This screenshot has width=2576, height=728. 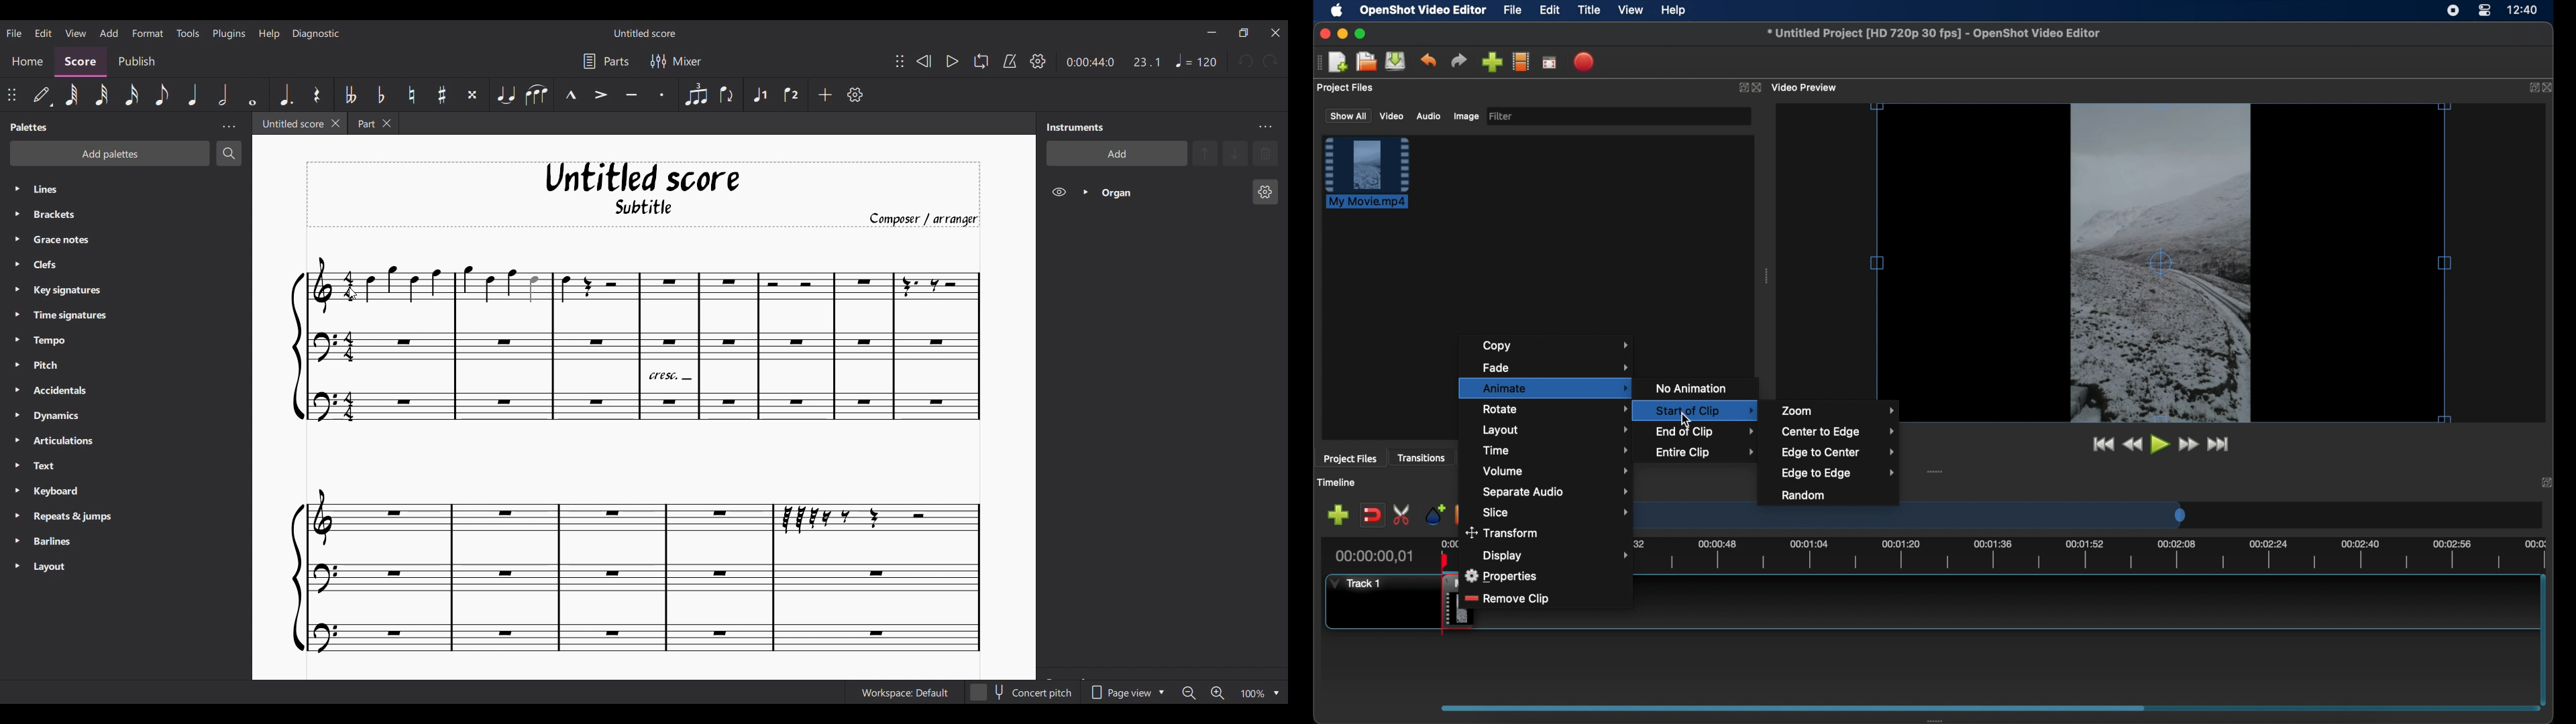 What do you see at coordinates (1935, 473) in the screenshot?
I see `drag handle` at bounding box center [1935, 473].